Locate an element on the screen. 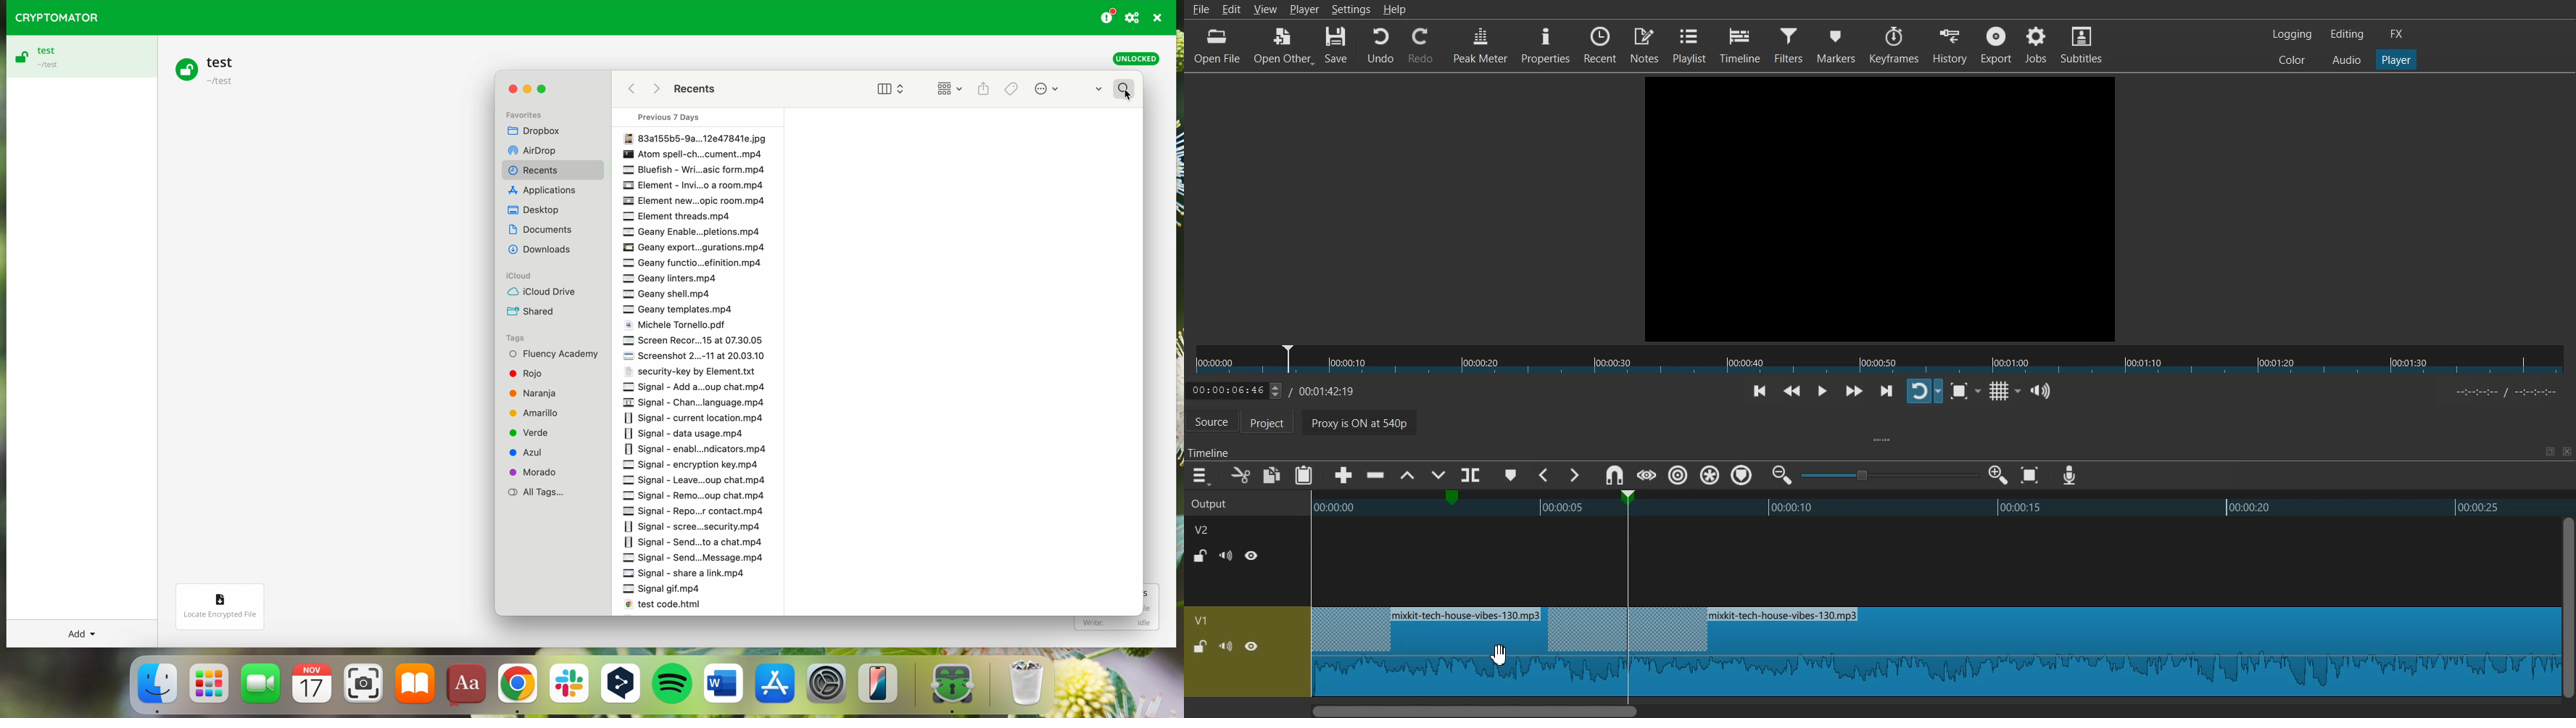 The image size is (2576, 728). test vault is located at coordinates (209, 69).